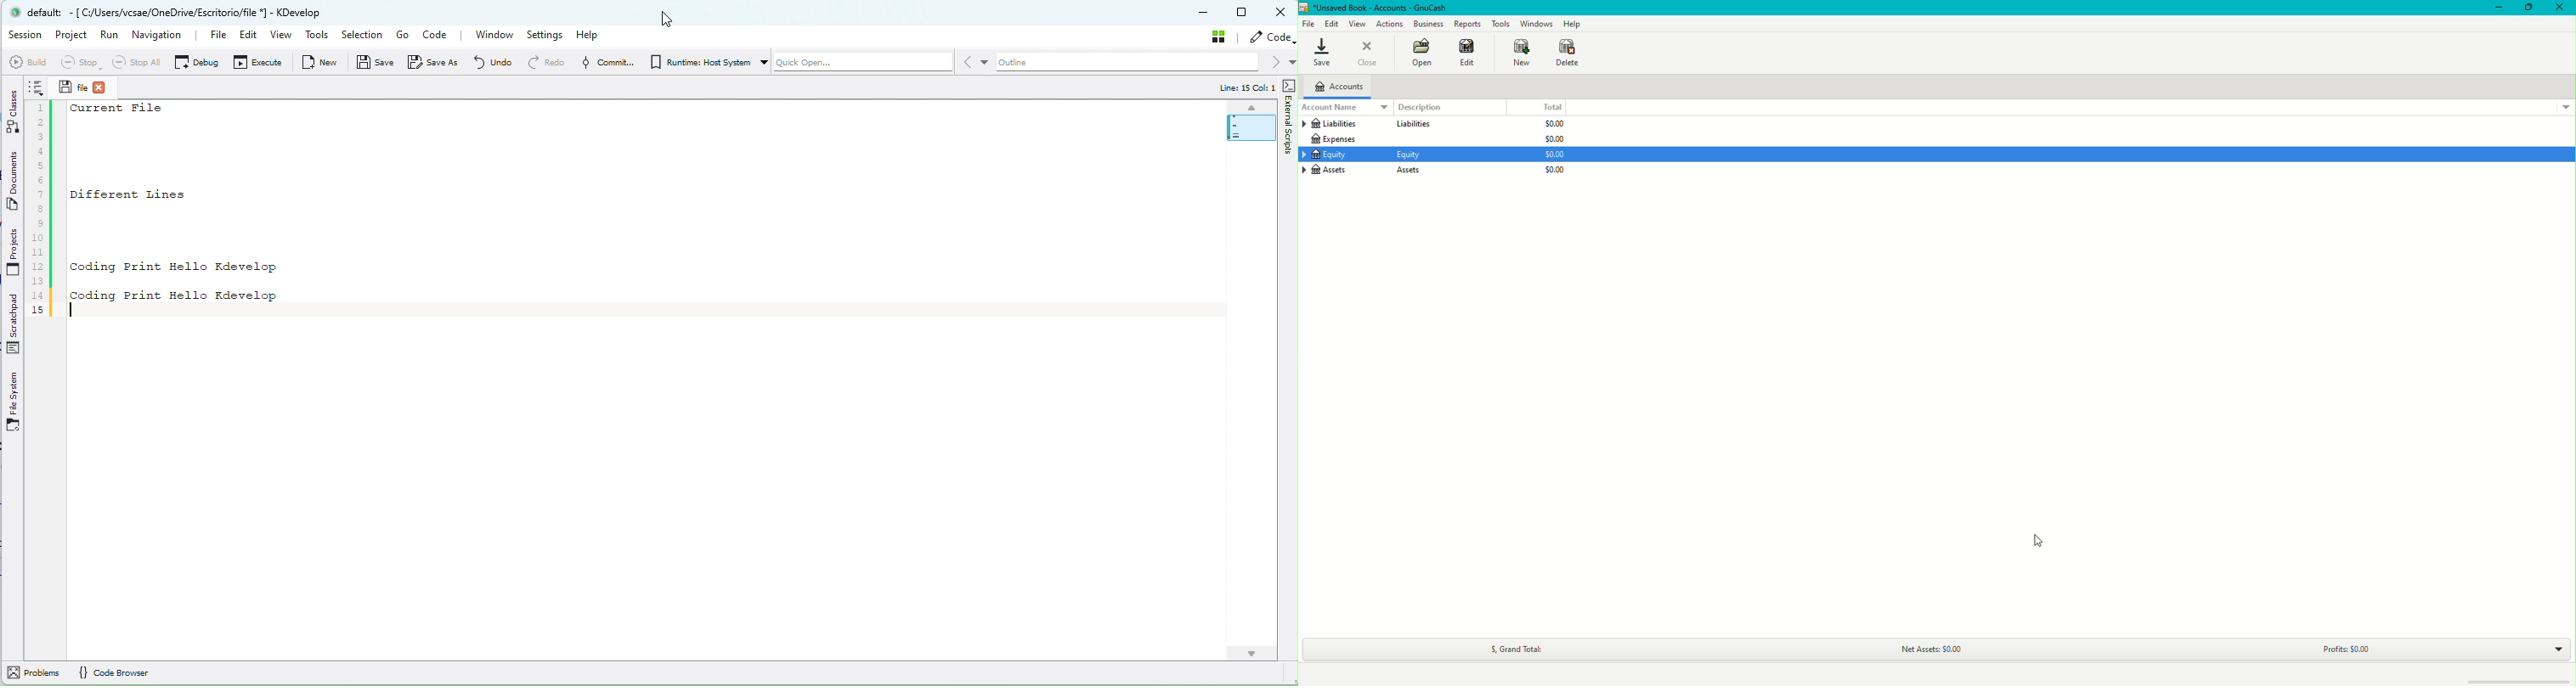  I want to click on Open, so click(1418, 53).